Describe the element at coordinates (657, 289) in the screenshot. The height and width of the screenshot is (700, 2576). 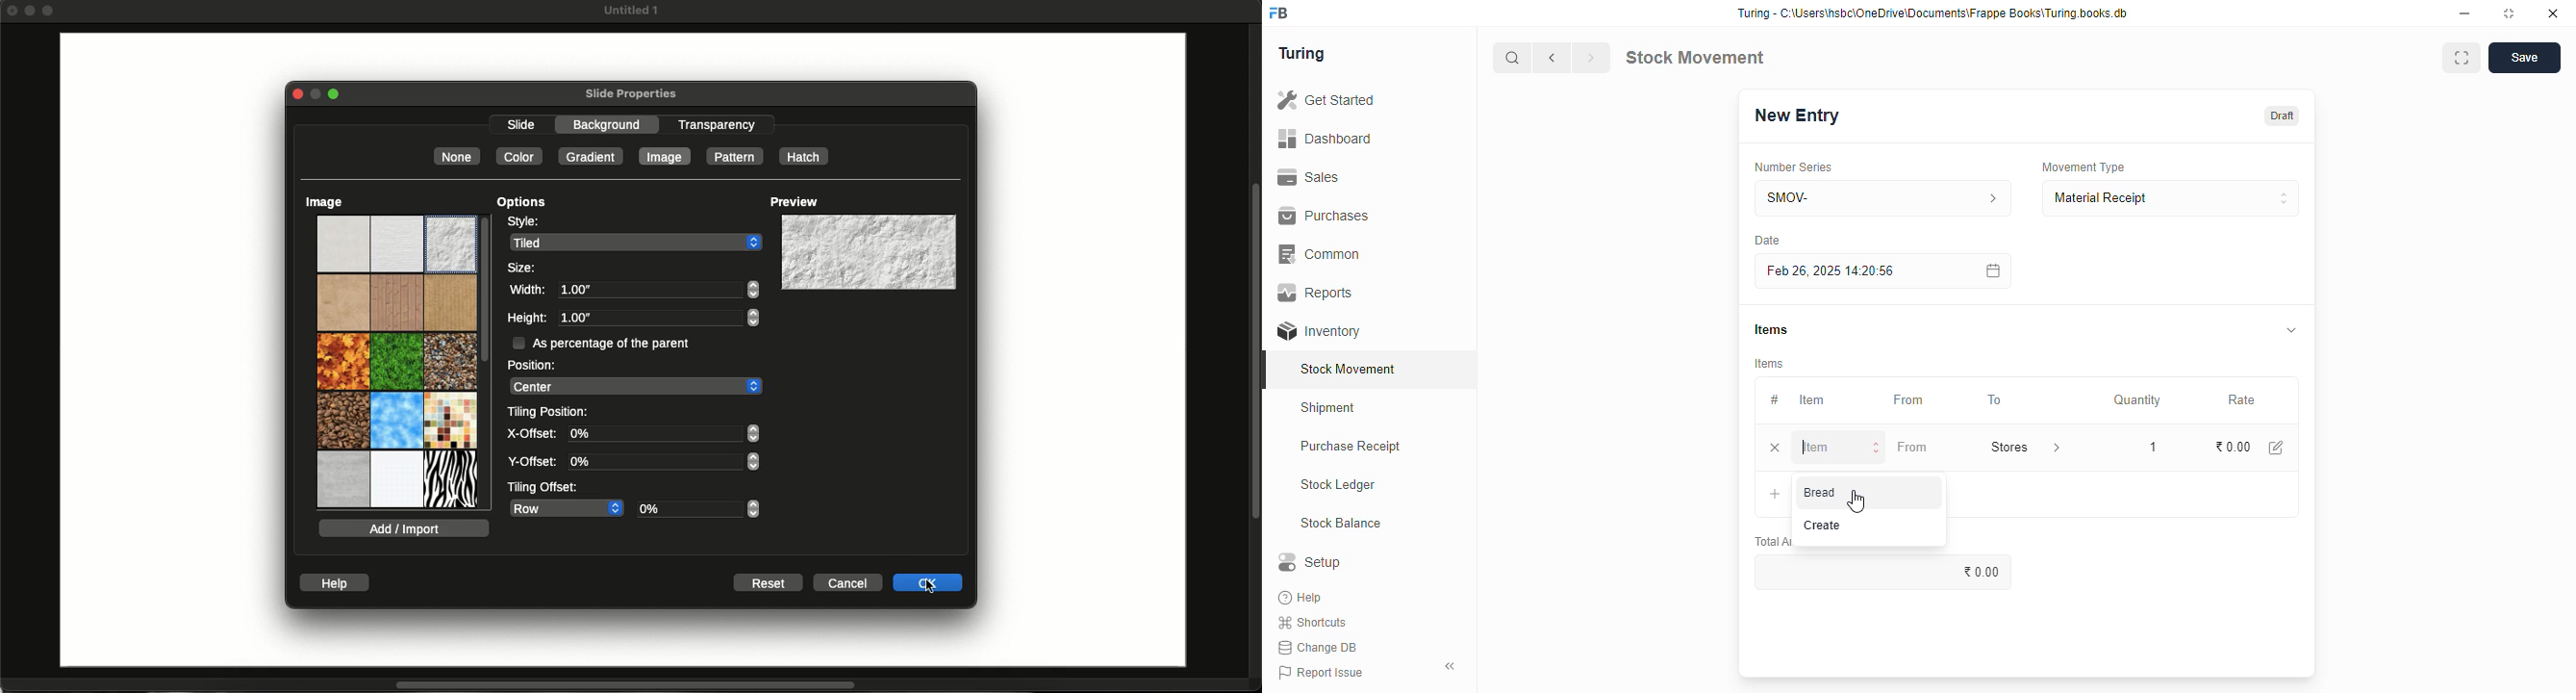
I see `1.00` at that location.